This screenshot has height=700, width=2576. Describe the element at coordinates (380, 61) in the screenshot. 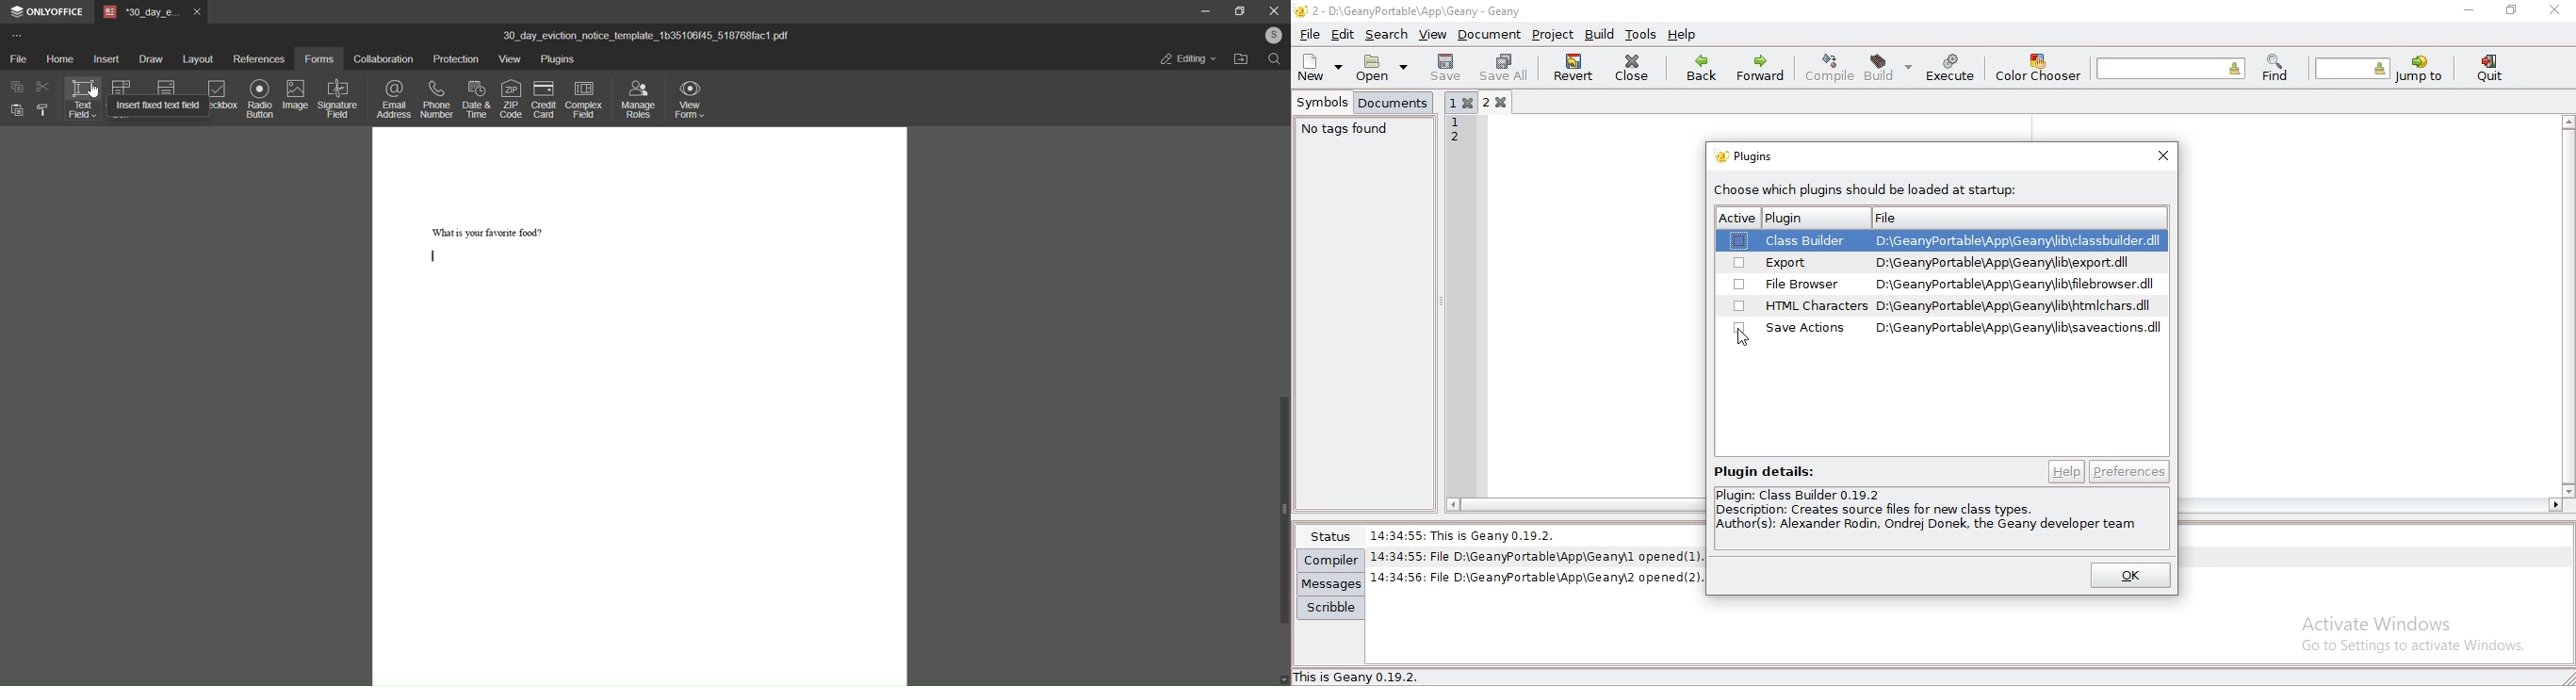

I see `collaboration` at that location.